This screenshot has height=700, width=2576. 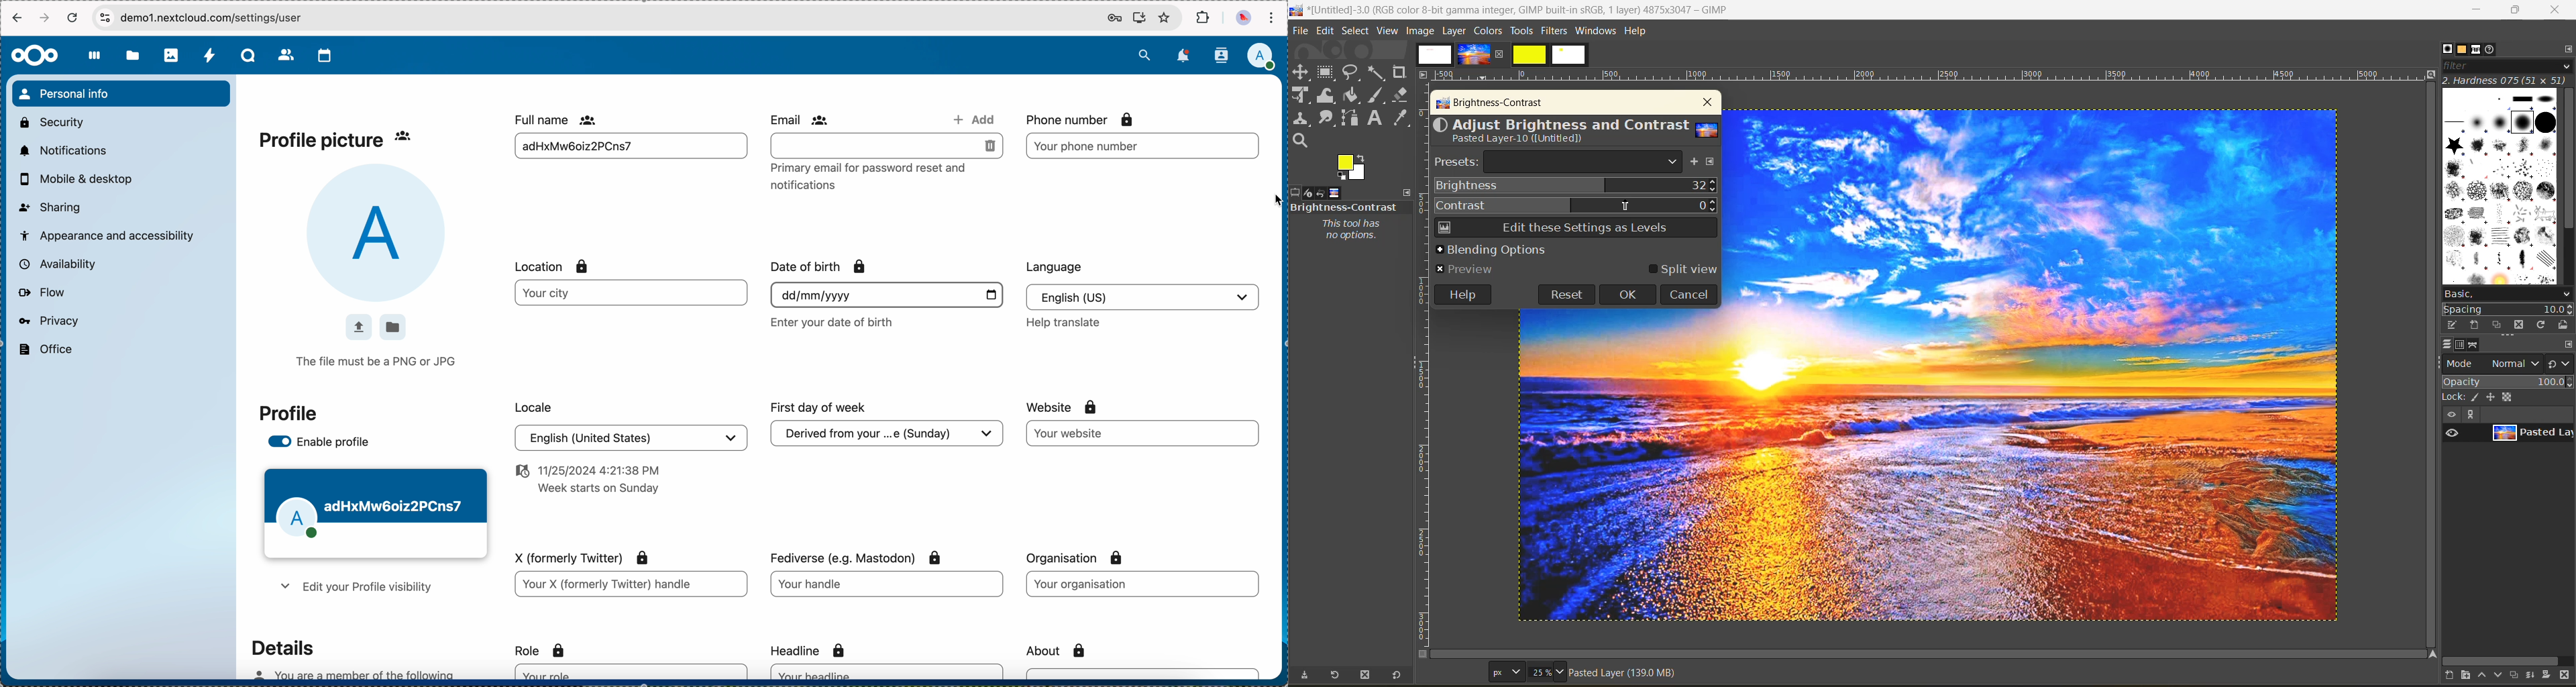 I want to click on file, so click(x=1299, y=32).